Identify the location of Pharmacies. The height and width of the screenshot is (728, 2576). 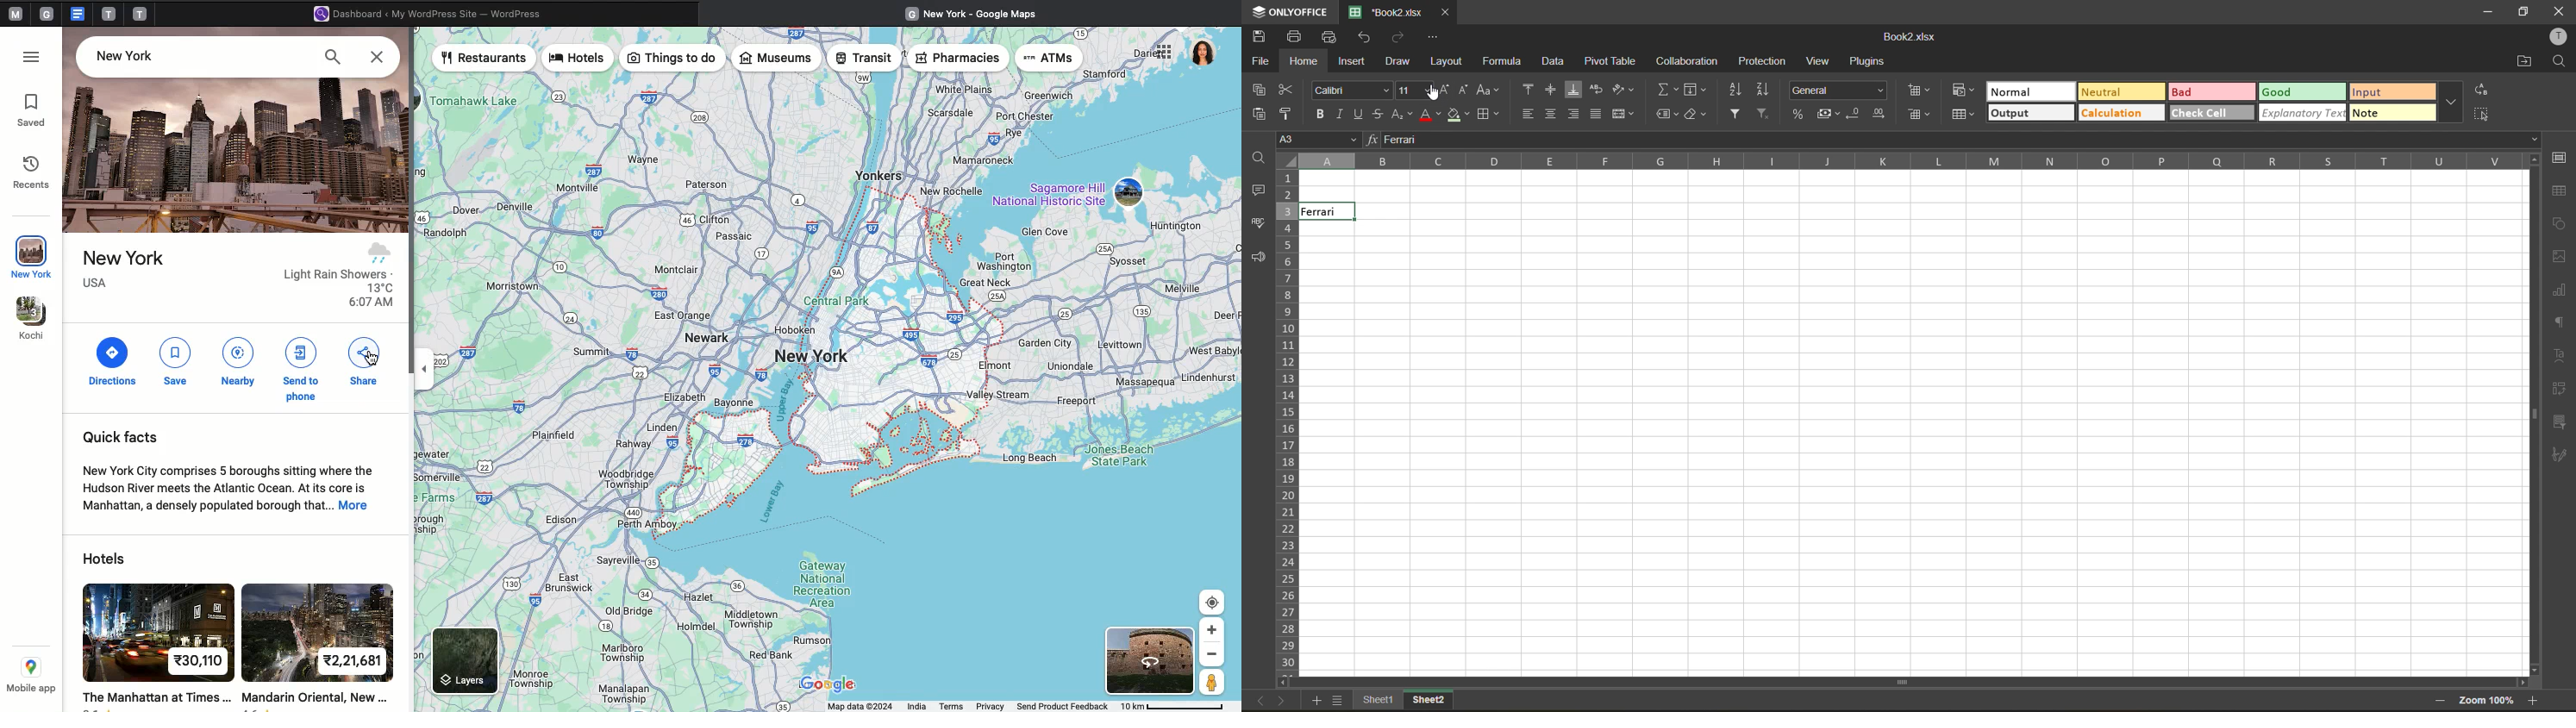
(958, 59).